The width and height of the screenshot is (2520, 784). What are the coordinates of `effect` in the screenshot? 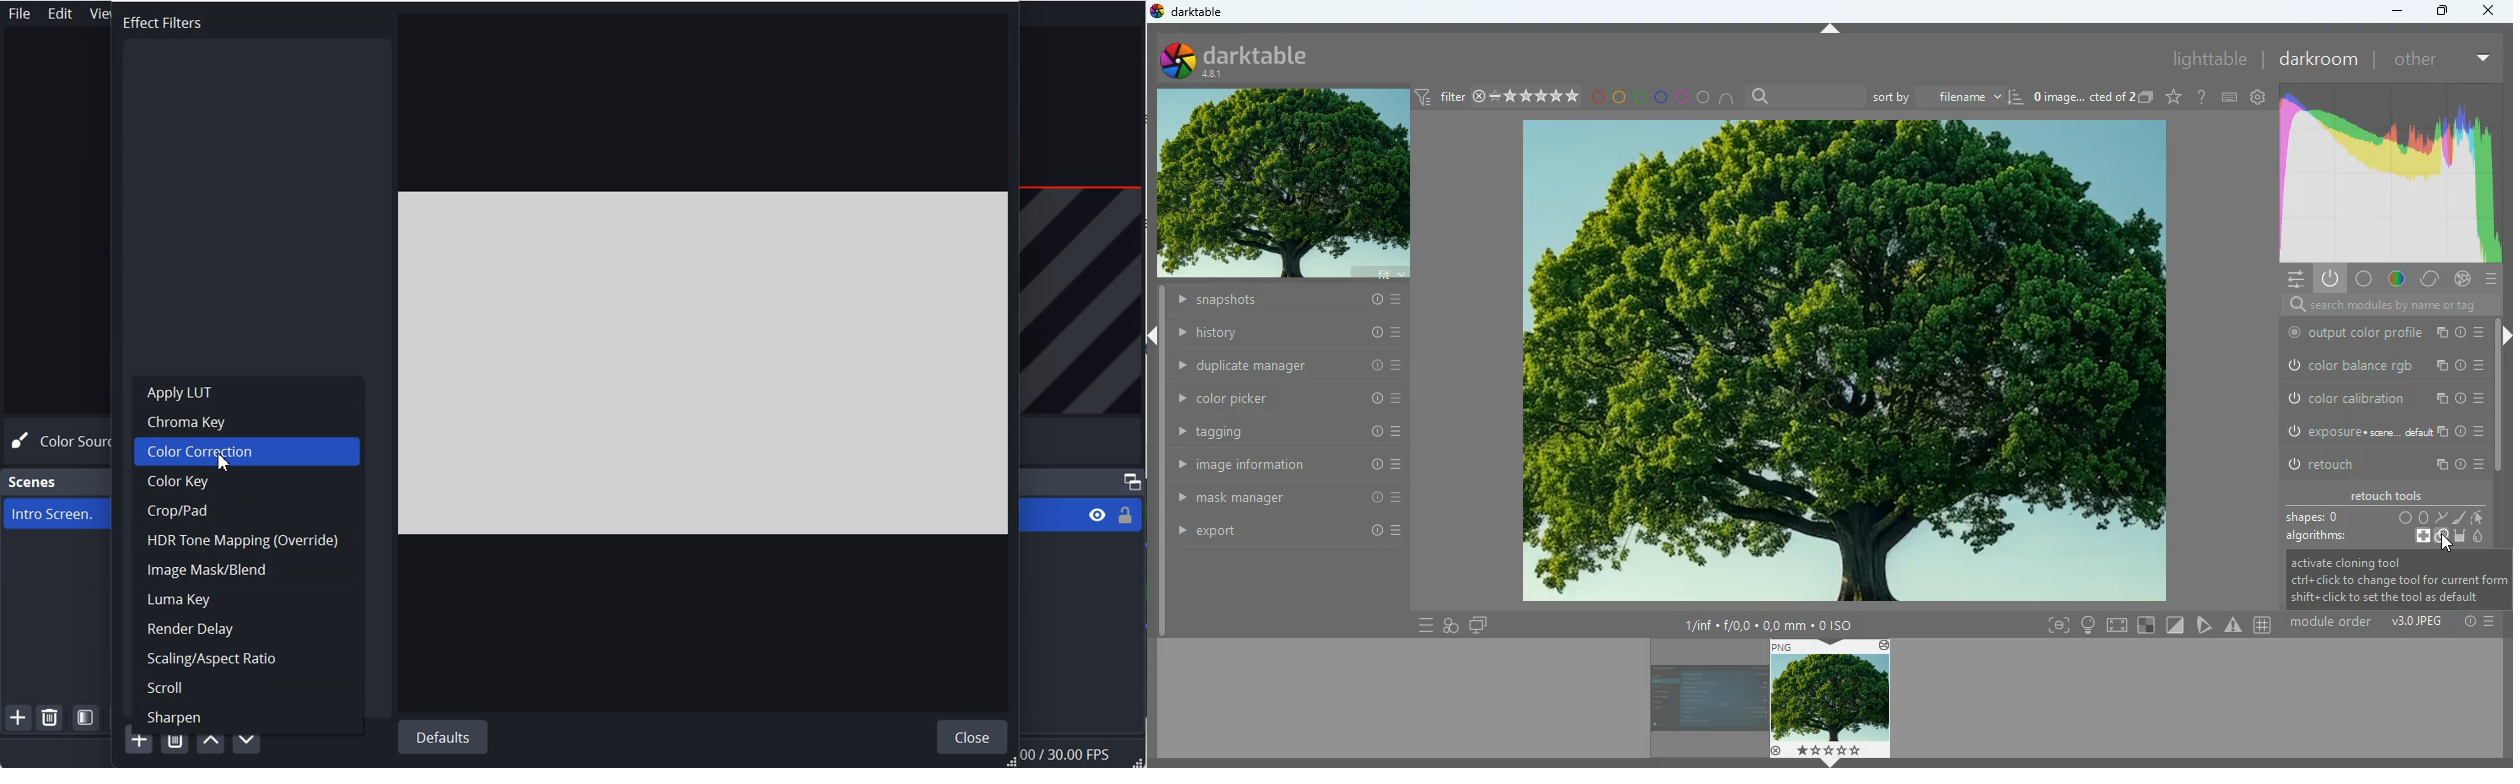 It's located at (2460, 278).